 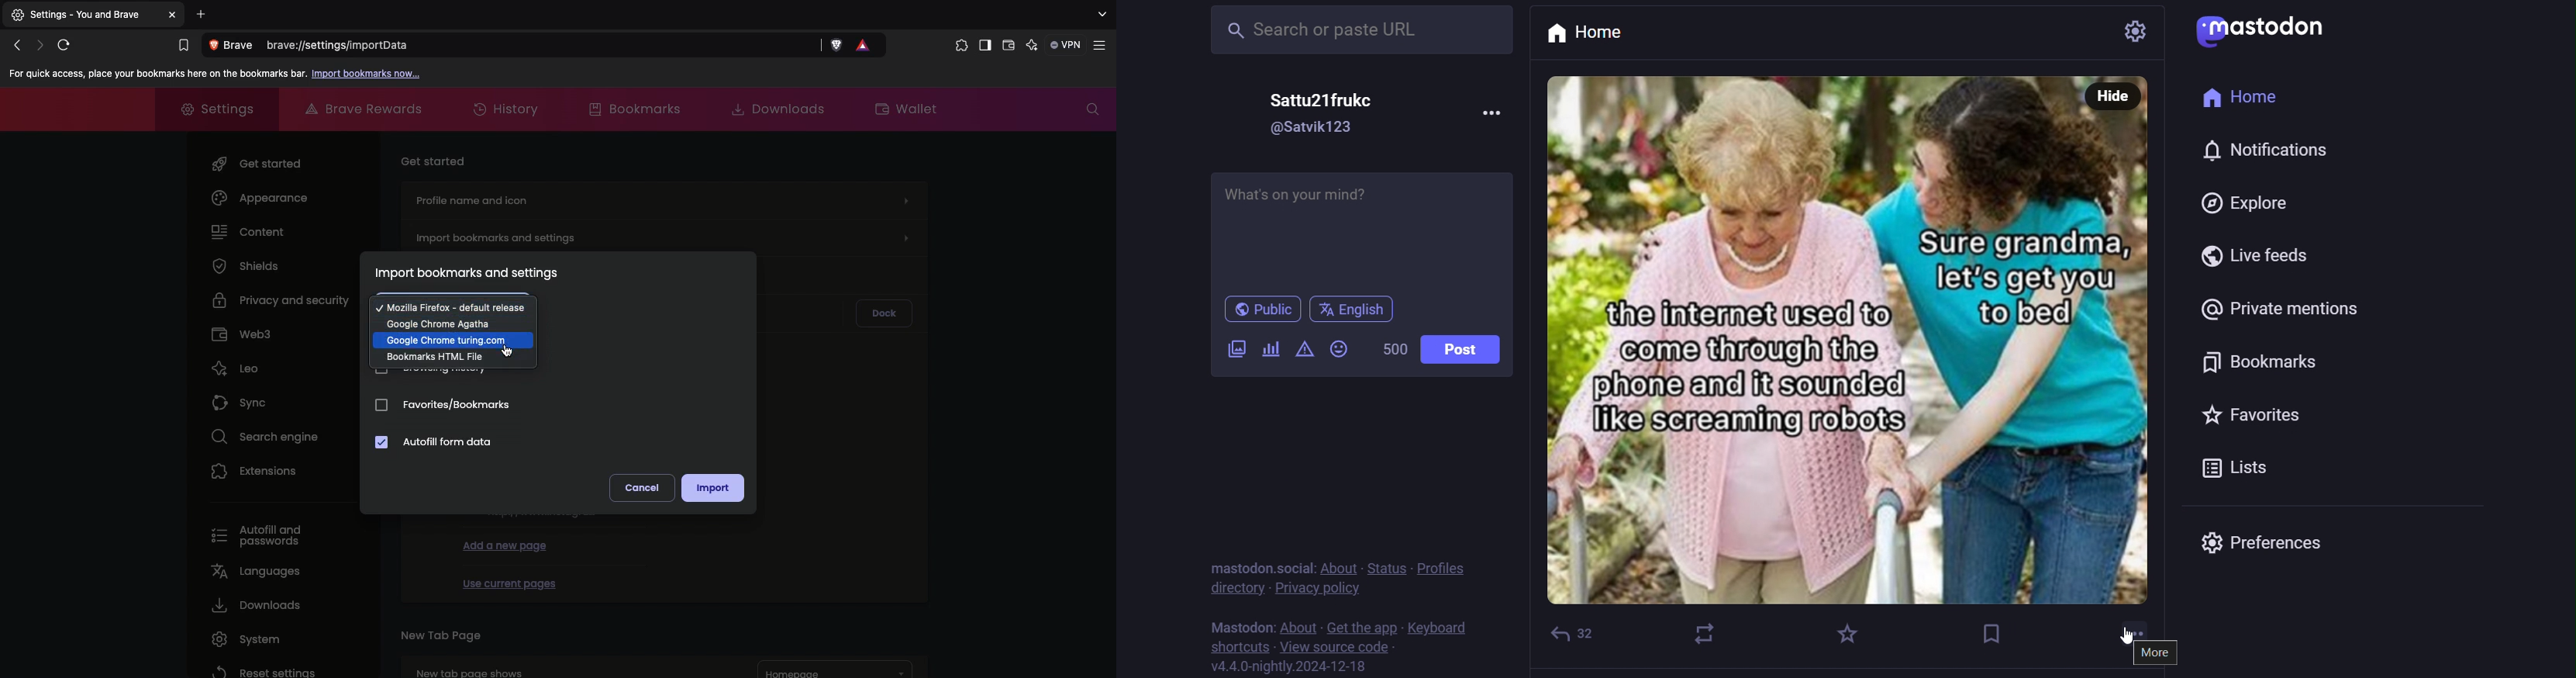 I want to click on emoji, so click(x=1338, y=347).